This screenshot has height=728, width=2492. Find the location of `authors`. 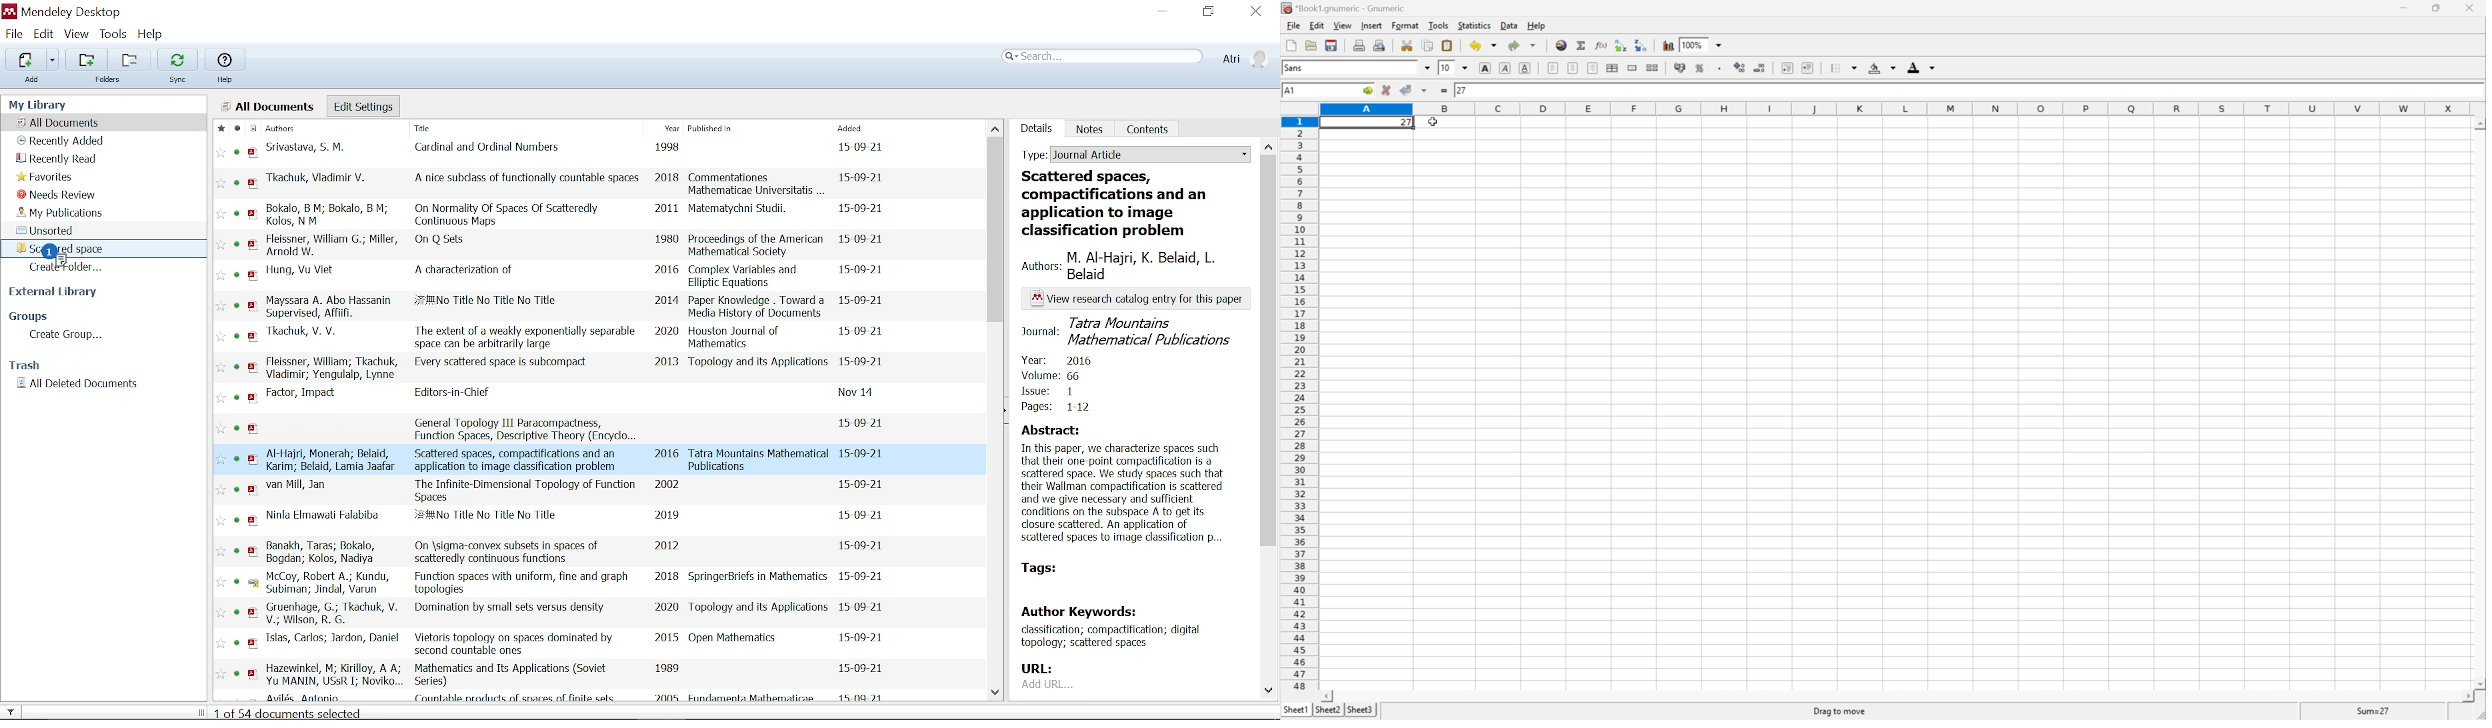

authors is located at coordinates (329, 215).